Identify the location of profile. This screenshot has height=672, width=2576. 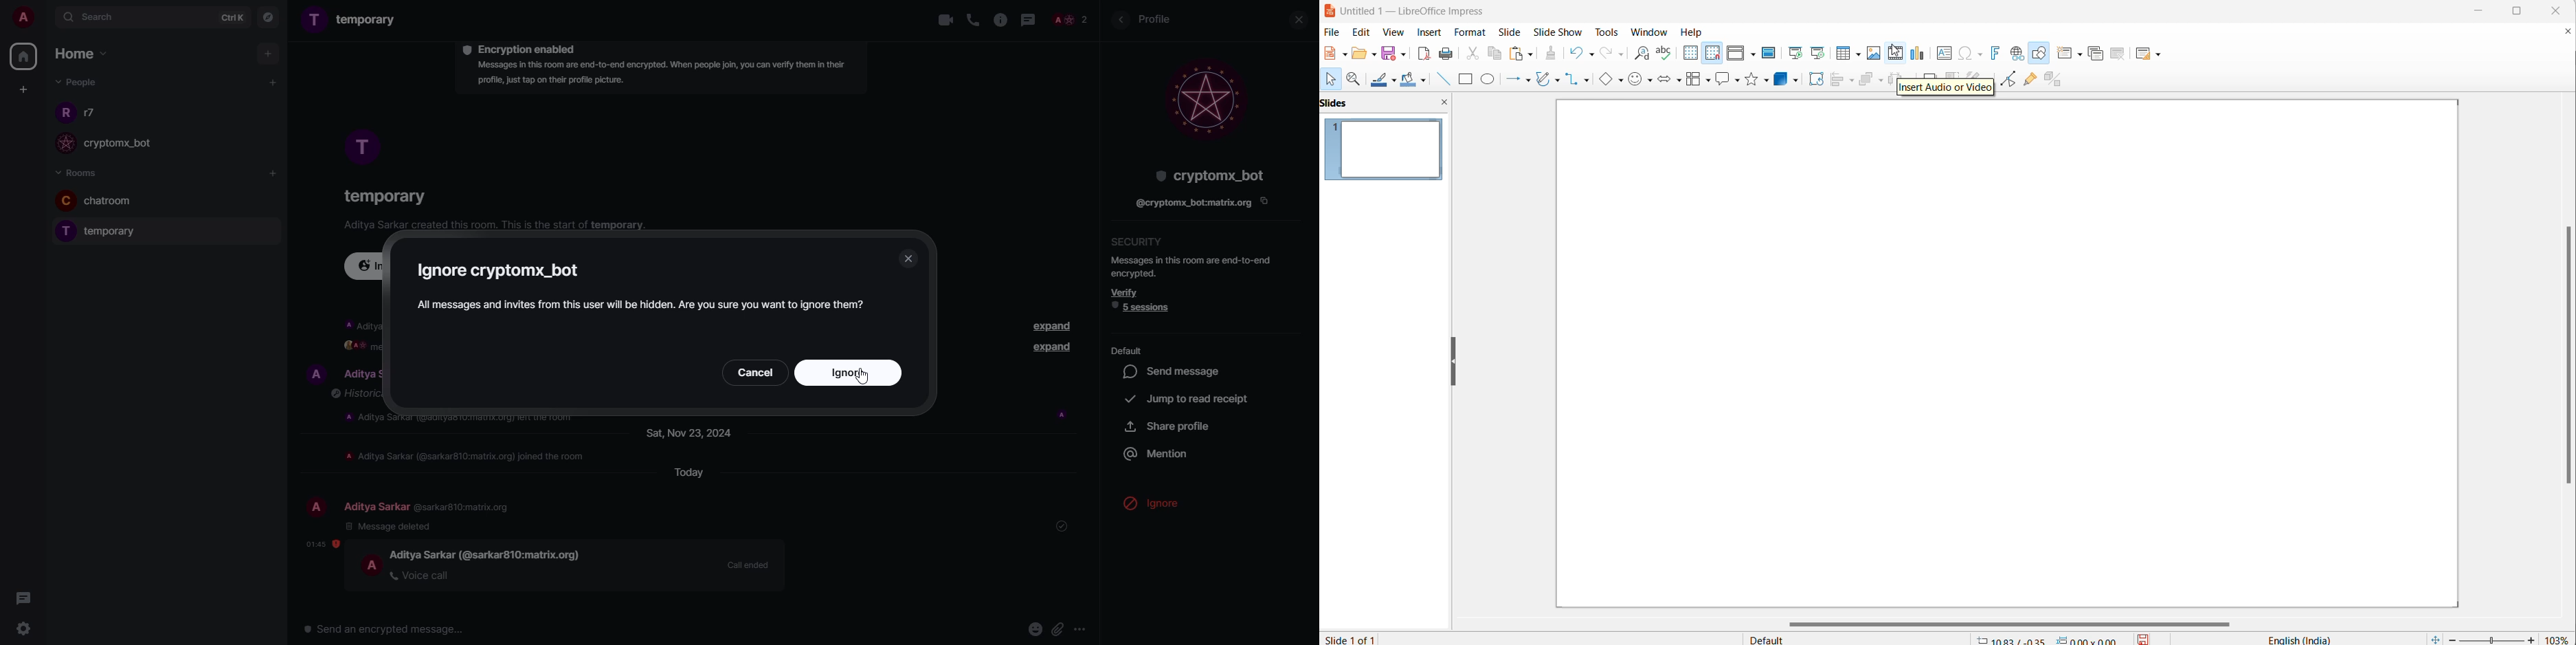
(67, 200).